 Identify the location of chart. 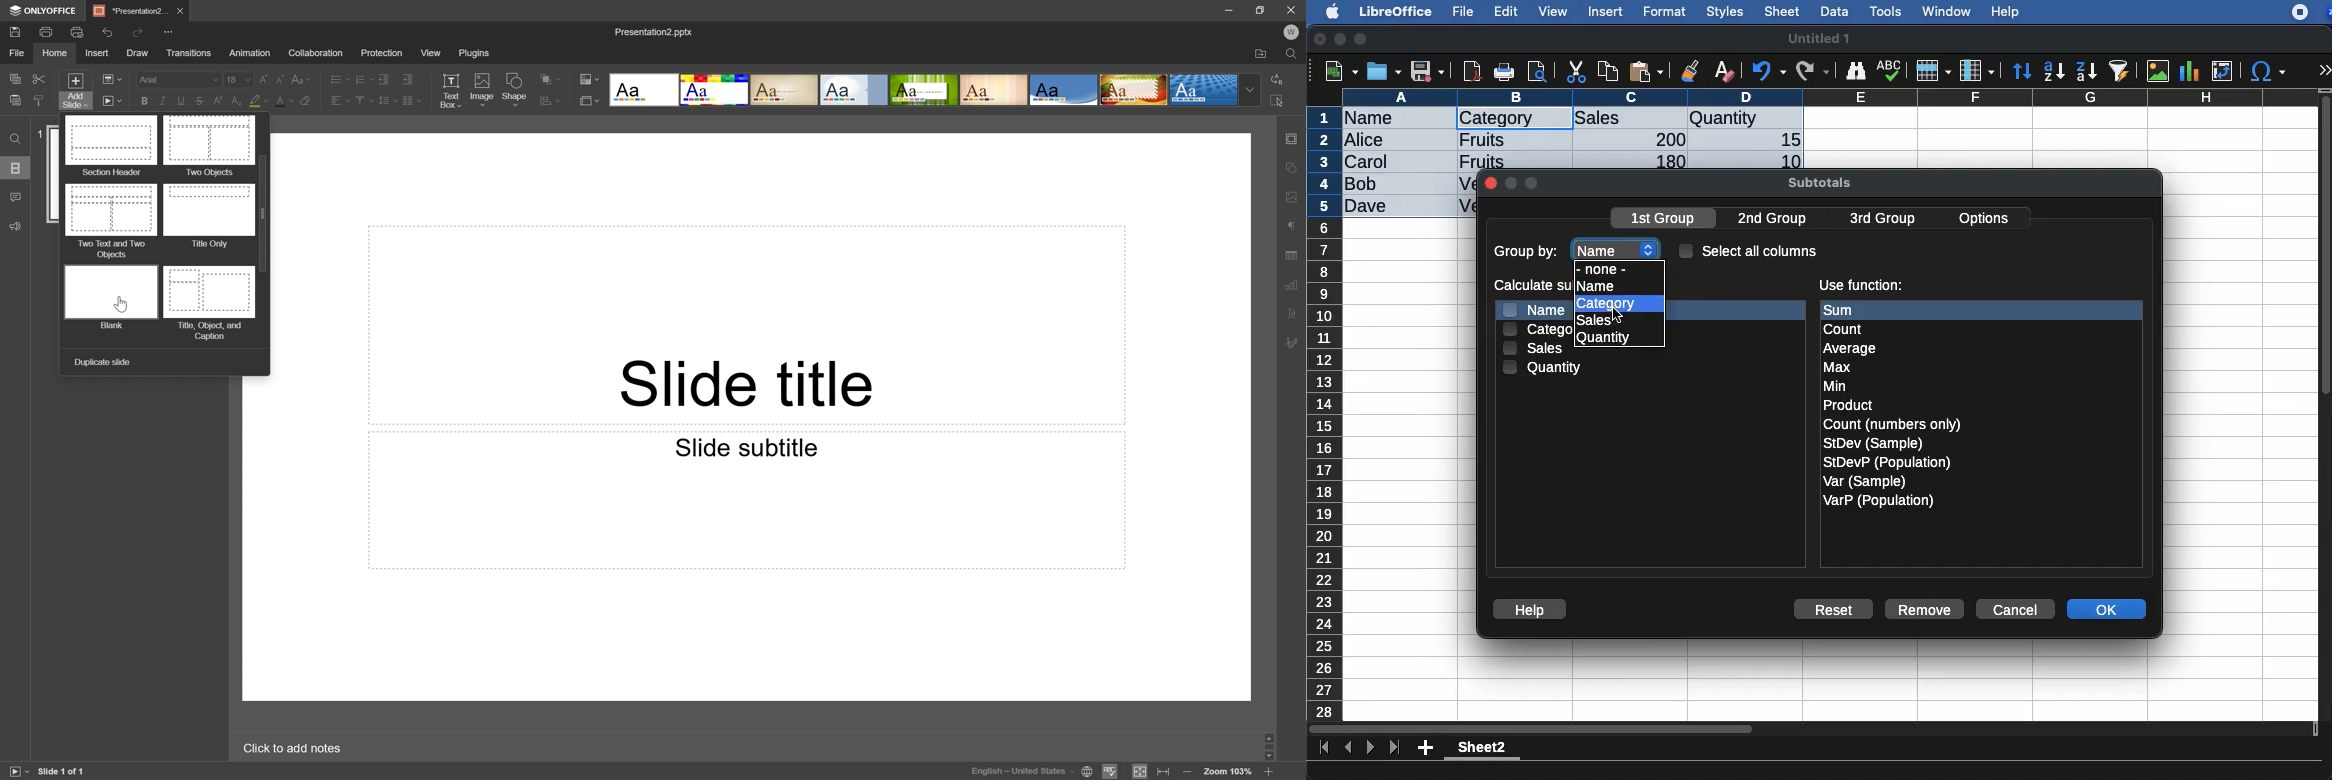
(2190, 71).